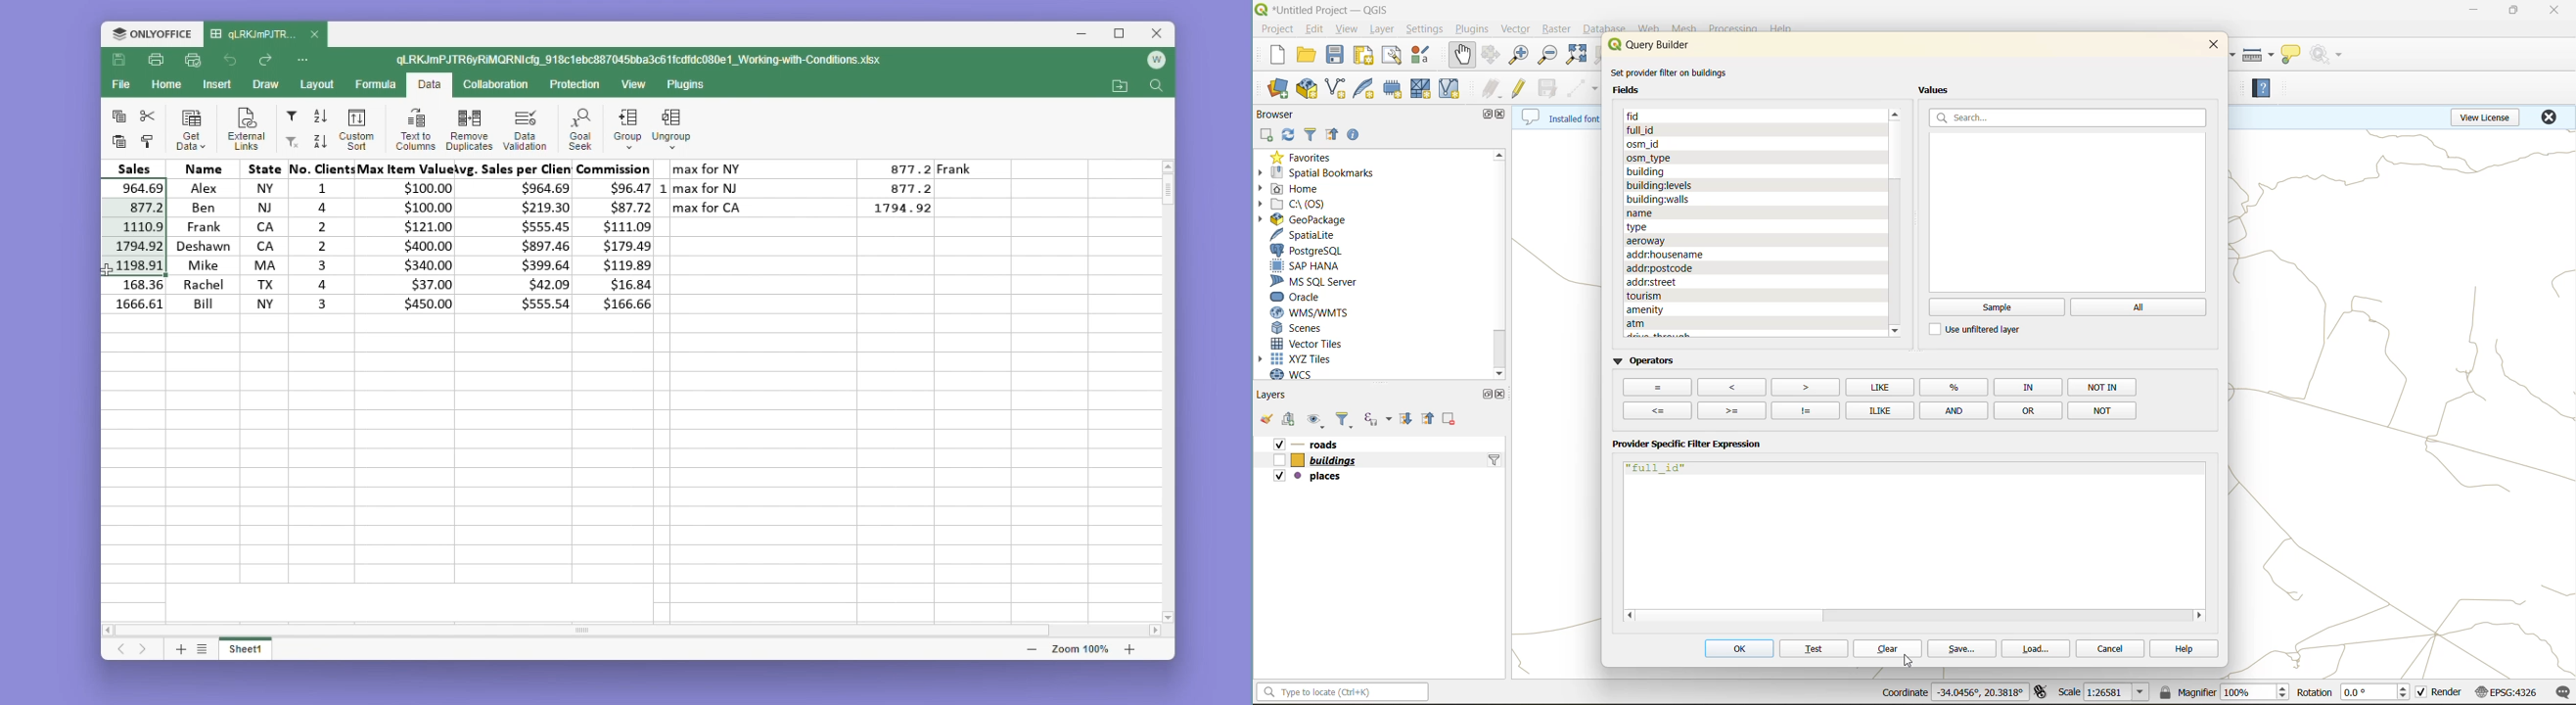 Image resolution: width=2576 pixels, height=728 pixels. Describe the element at coordinates (233, 61) in the screenshot. I see `Go back ` at that location.